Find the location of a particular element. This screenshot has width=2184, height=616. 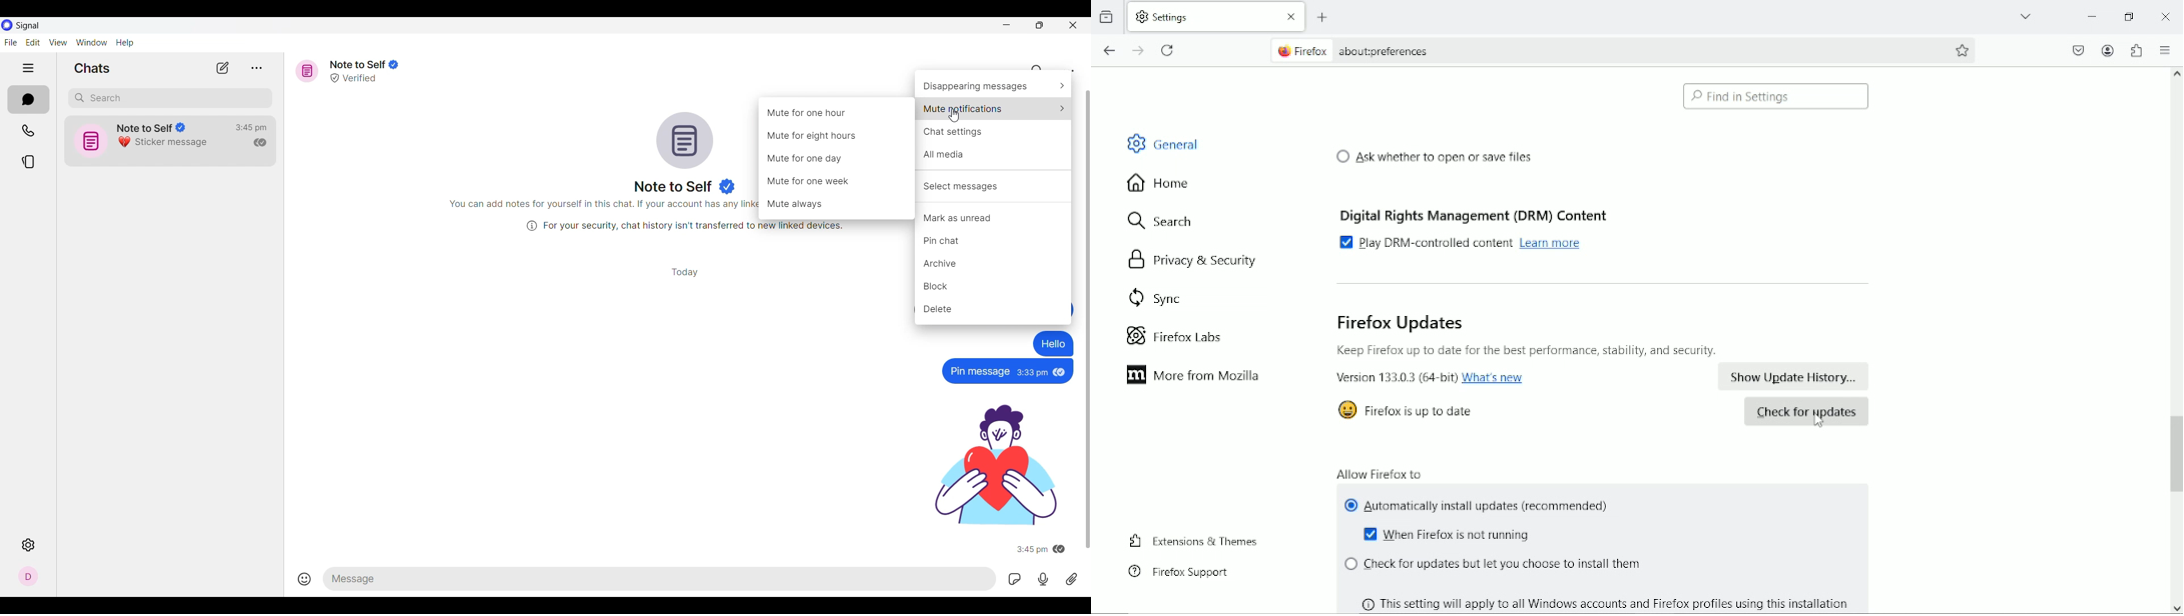

Mute for one day is located at coordinates (811, 158).